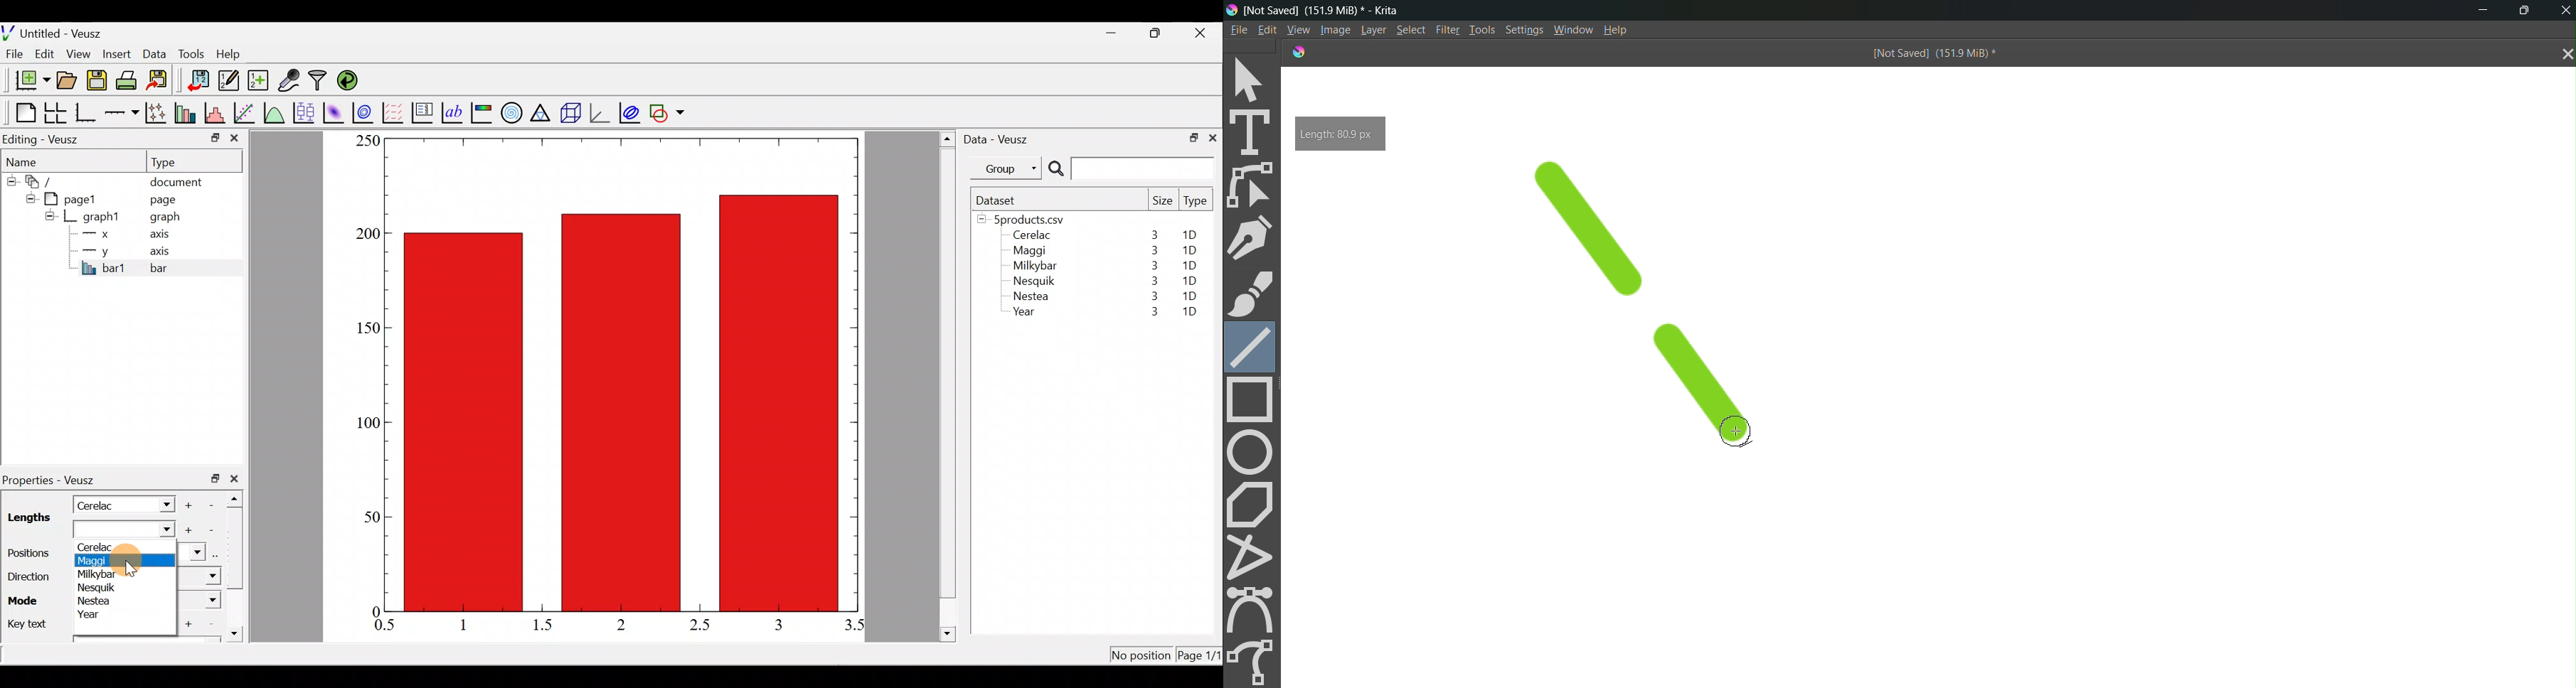  Describe the element at coordinates (1331, 10) in the screenshot. I see `[Not Saved] (151.9 MiB) * - Krita` at that location.